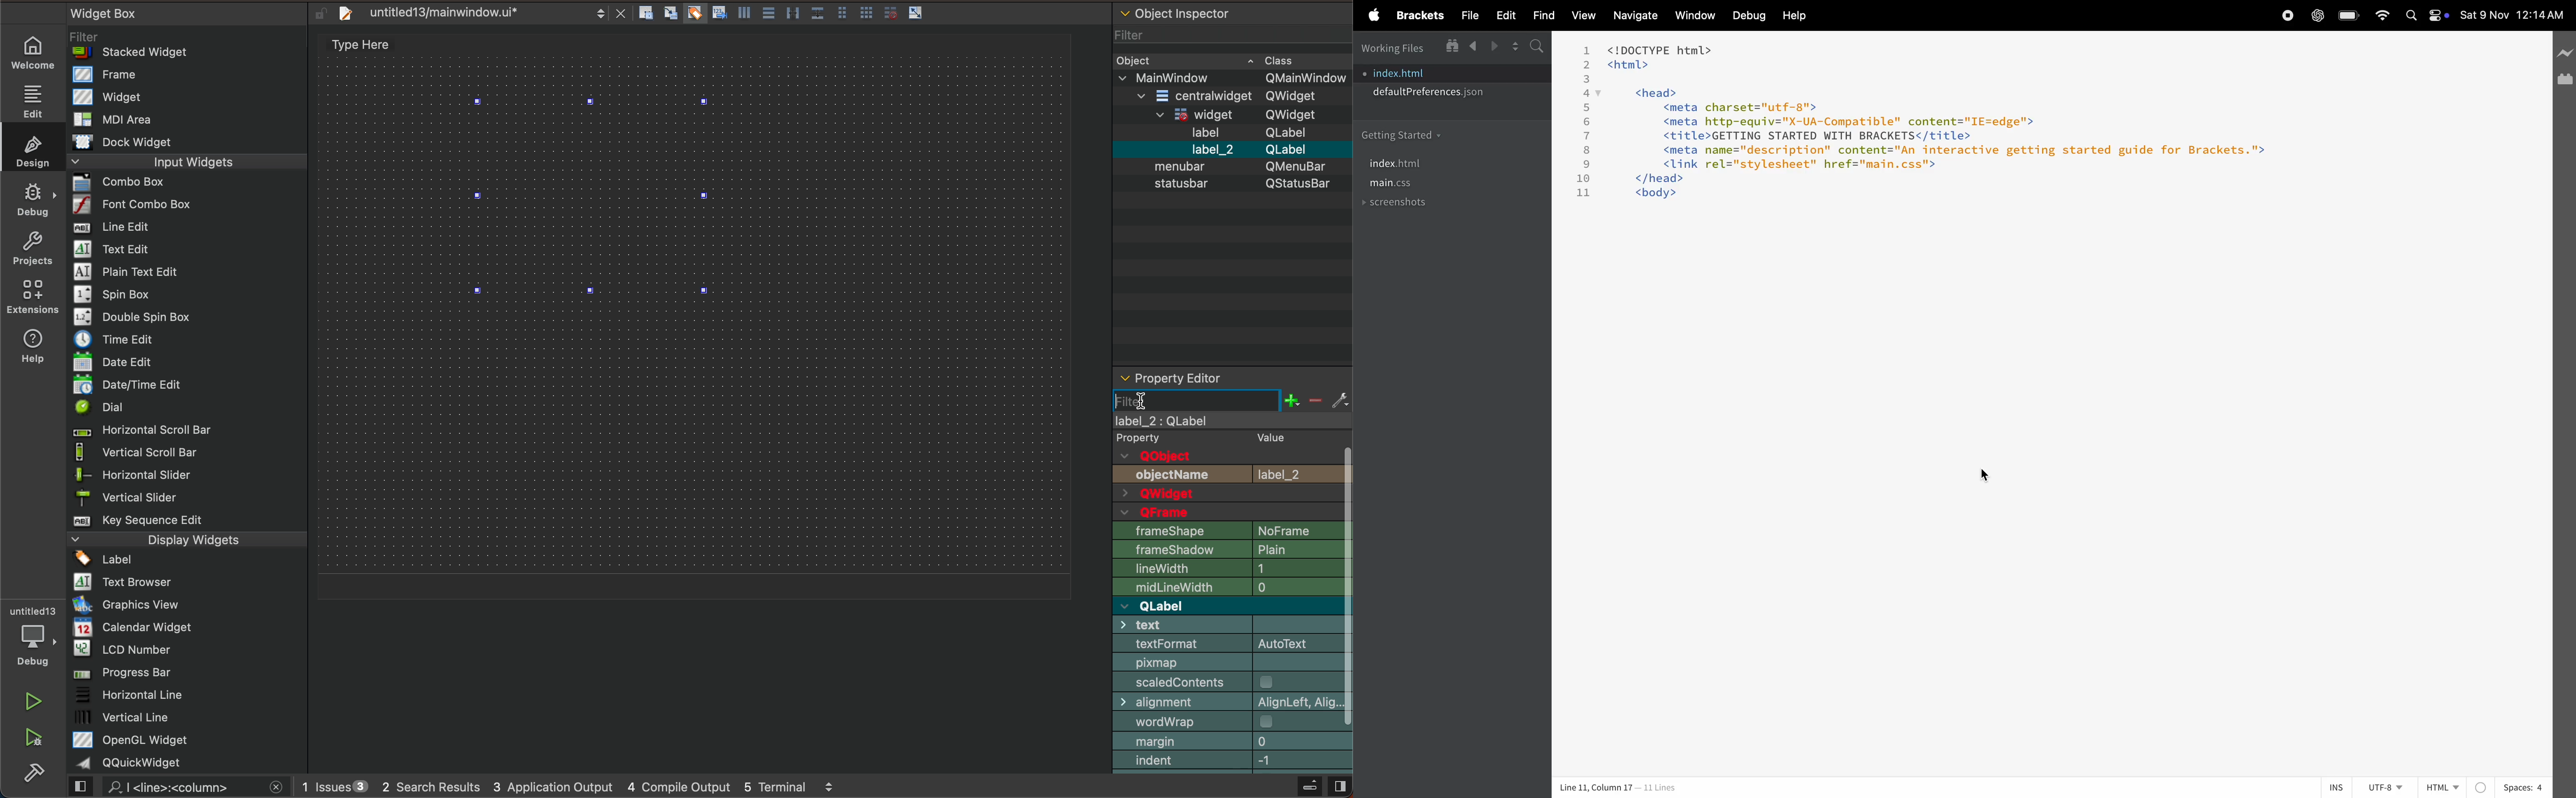 This screenshot has width=2576, height=812. I want to click on design, so click(31, 148).